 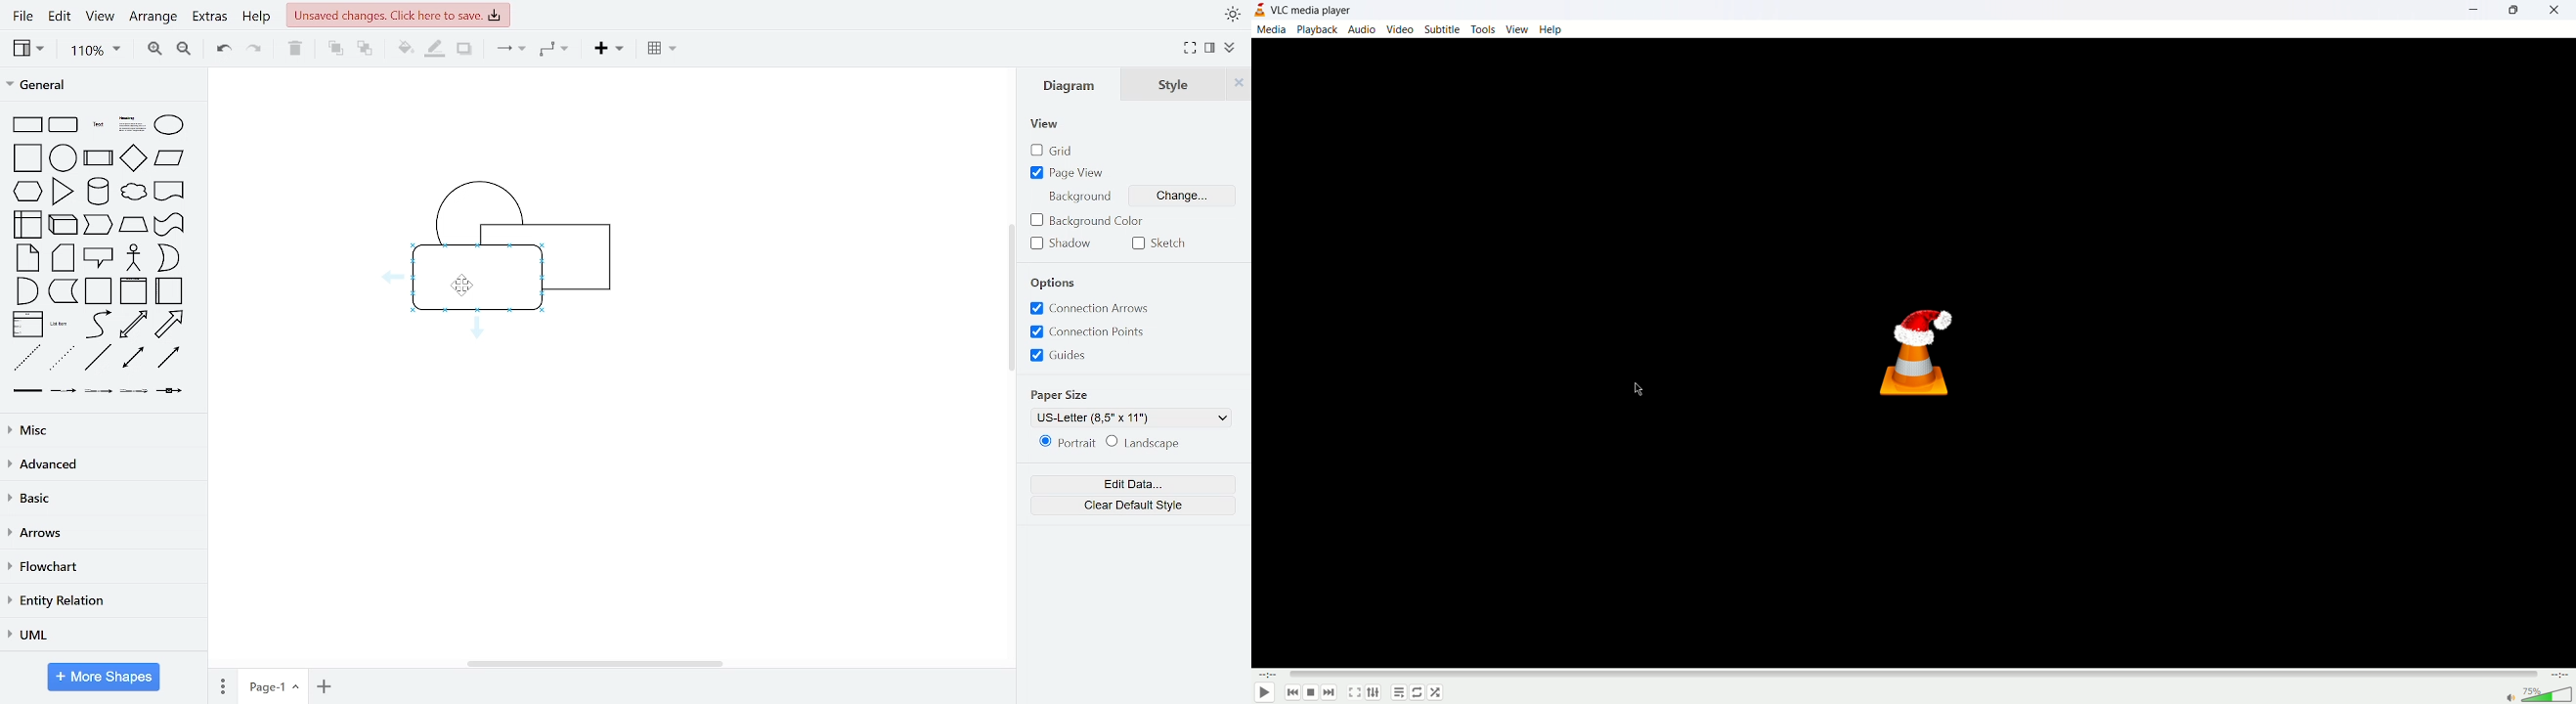 What do you see at coordinates (1639, 389) in the screenshot?
I see `cursor` at bounding box center [1639, 389].